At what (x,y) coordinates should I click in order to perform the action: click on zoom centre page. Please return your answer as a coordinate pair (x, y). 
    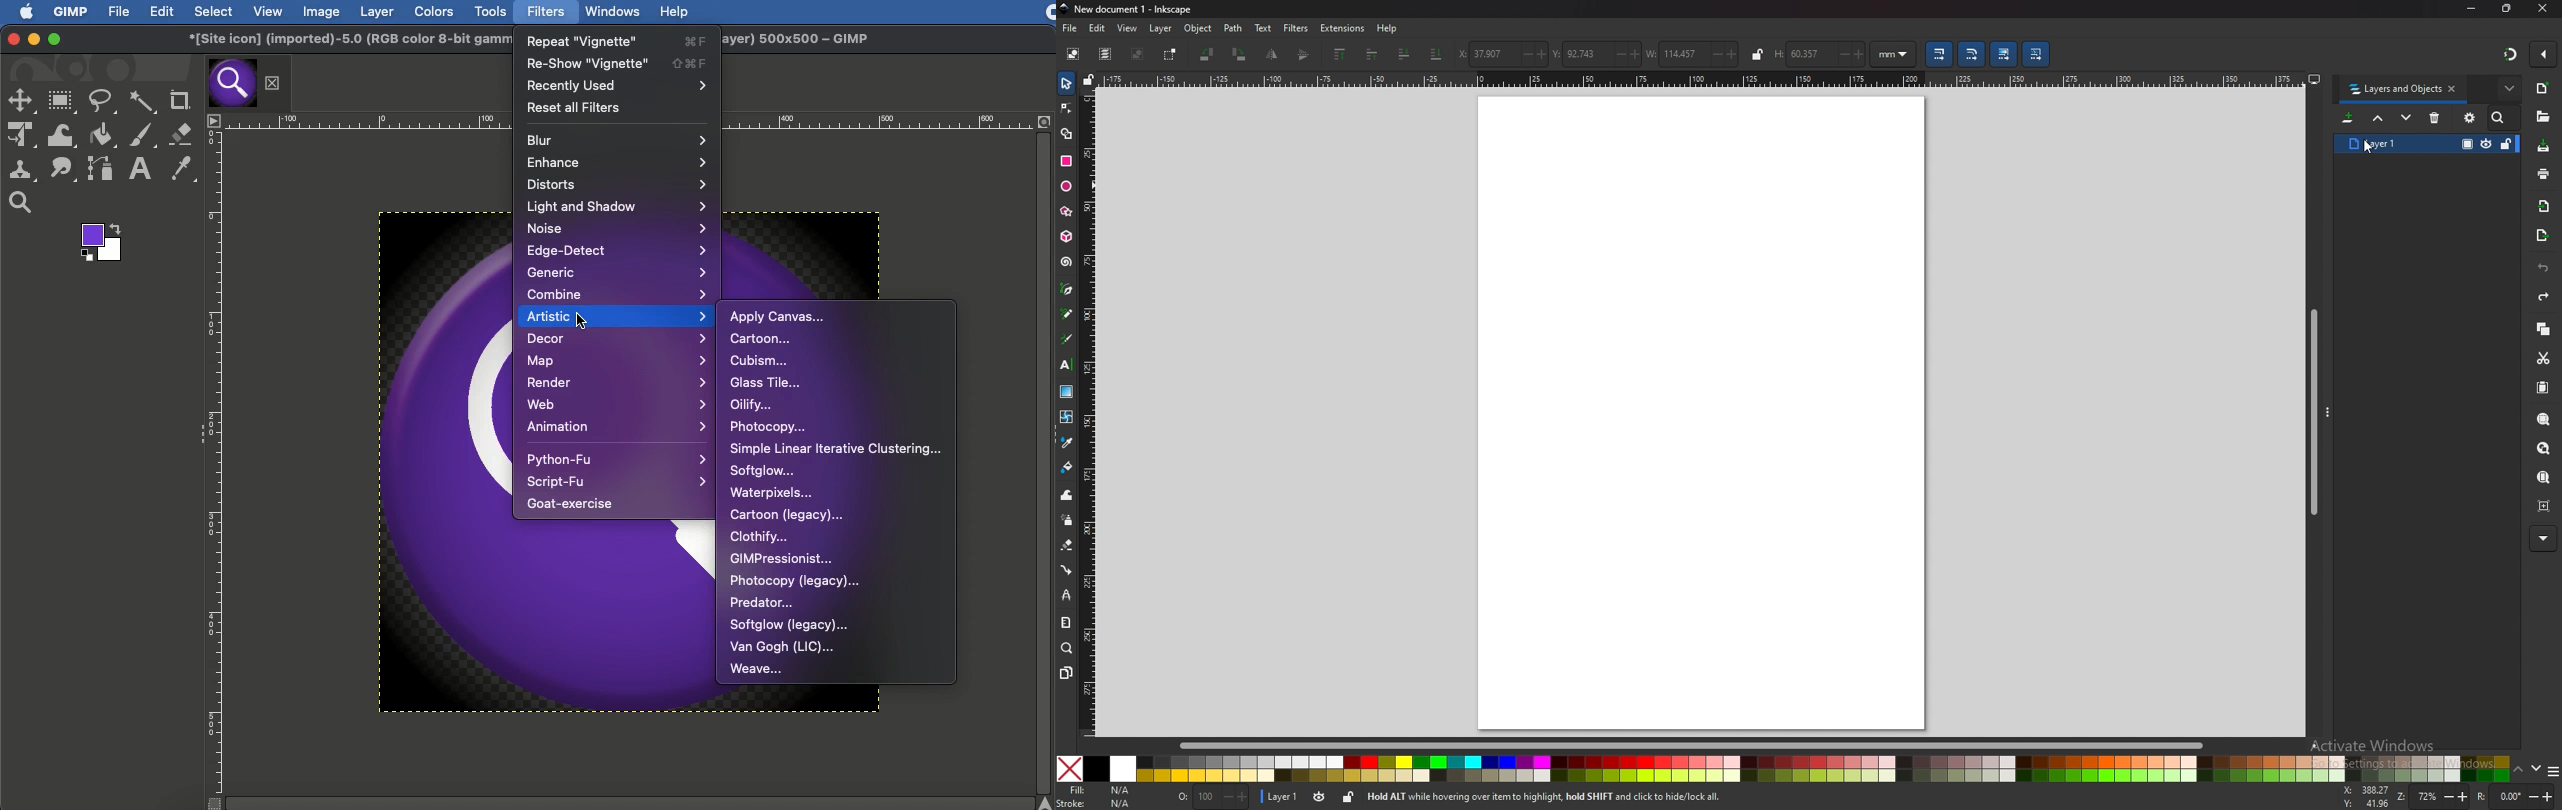
    Looking at the image, I should click on (2546, 506).